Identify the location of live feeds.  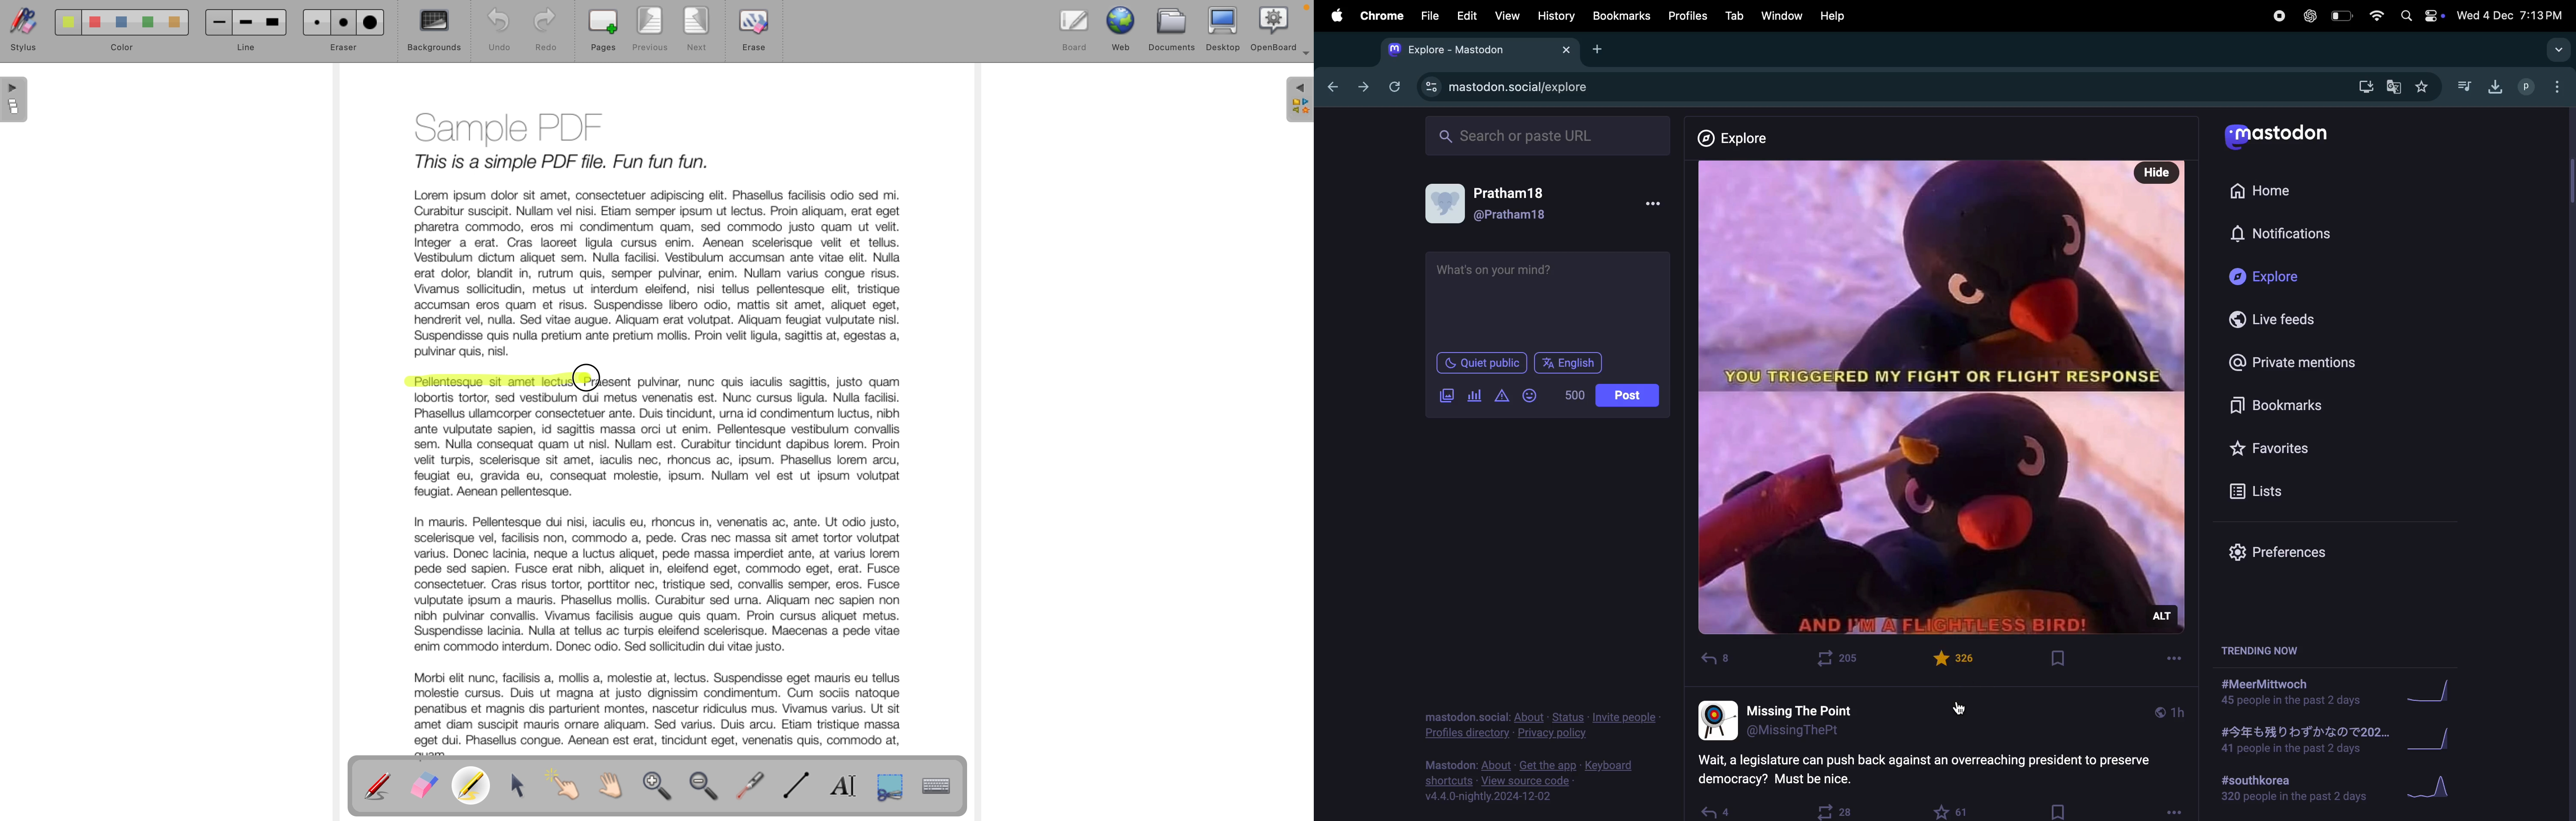
(2281, 319).